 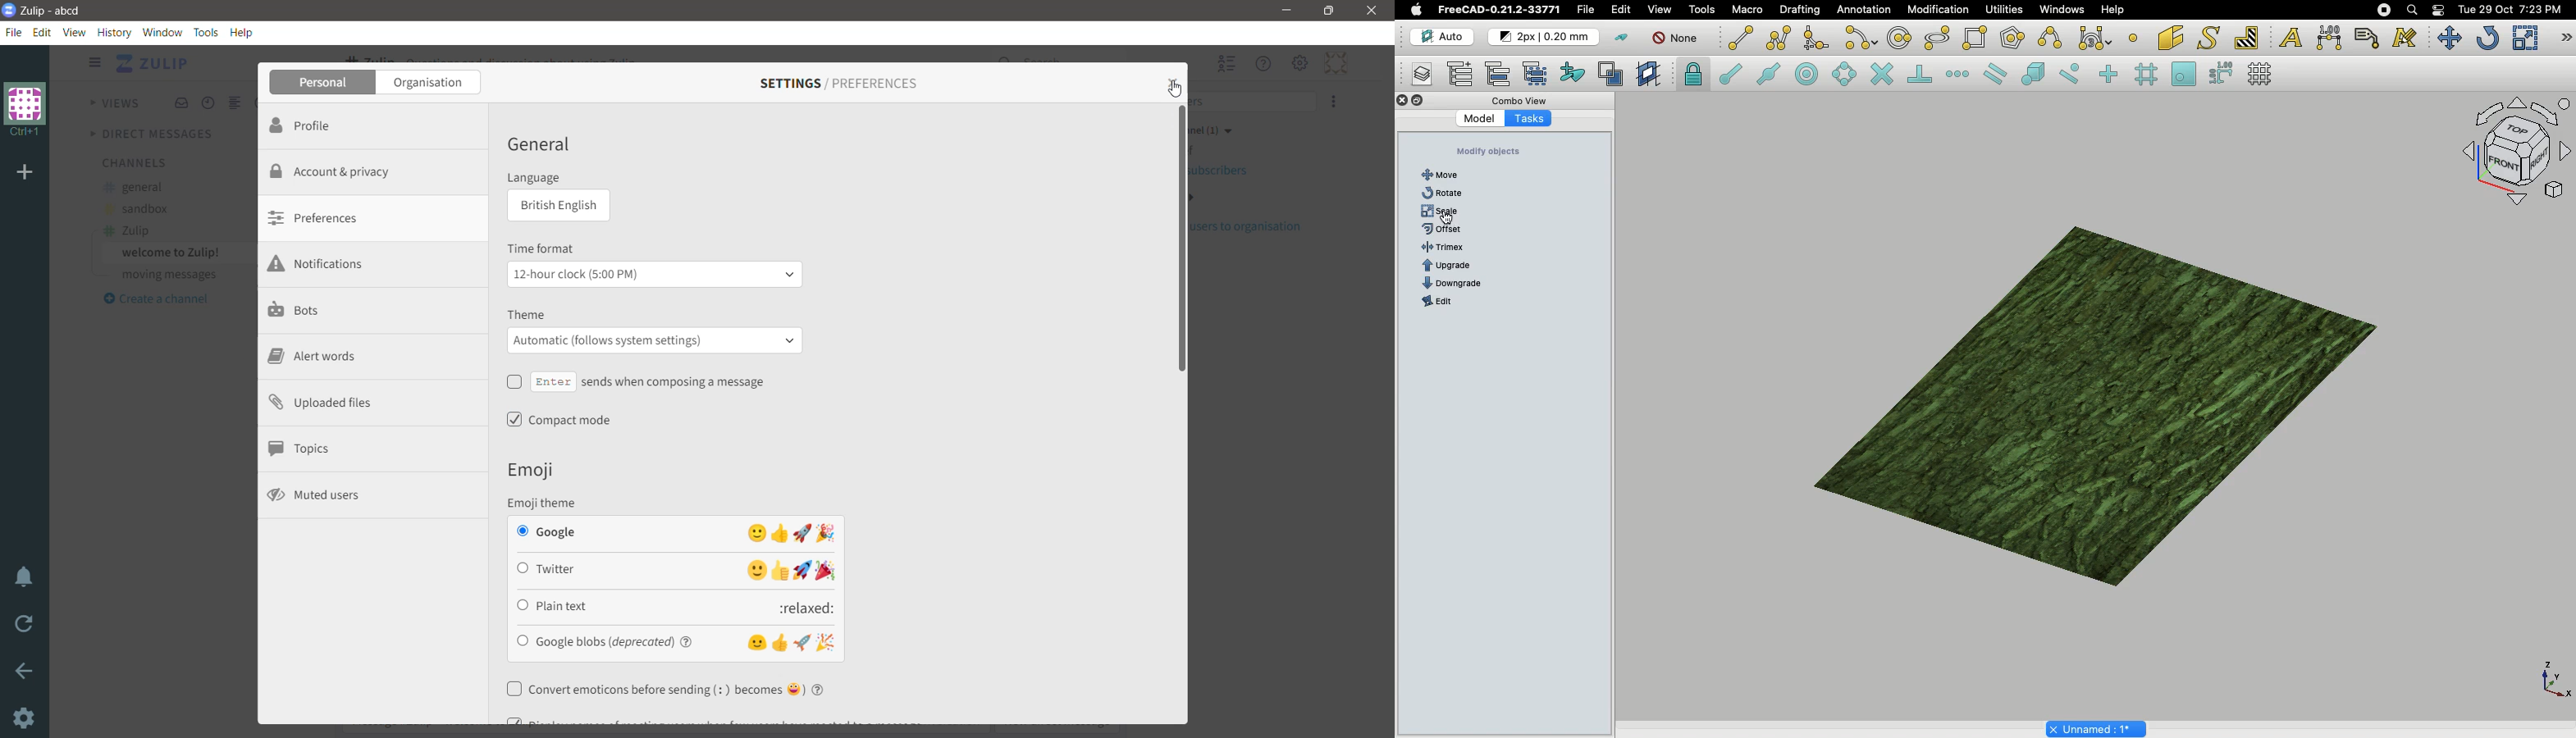 I want to click on Polygon, so click(x=2011, y=39).